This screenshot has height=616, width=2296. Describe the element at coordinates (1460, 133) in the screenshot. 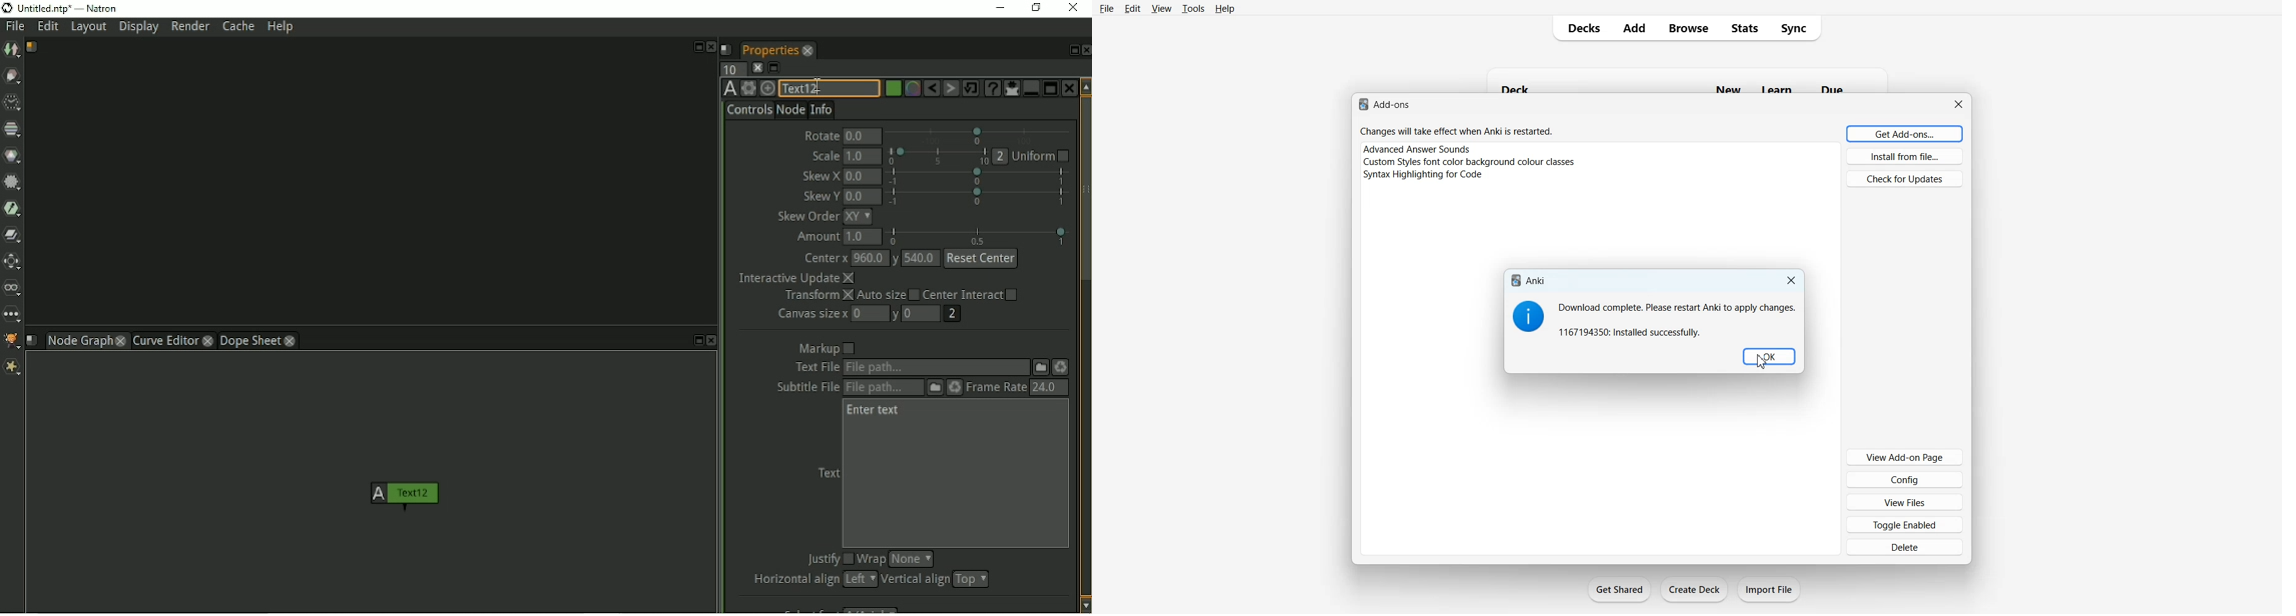

I see `Changes will take effect when Anki is restarted.` at that location.